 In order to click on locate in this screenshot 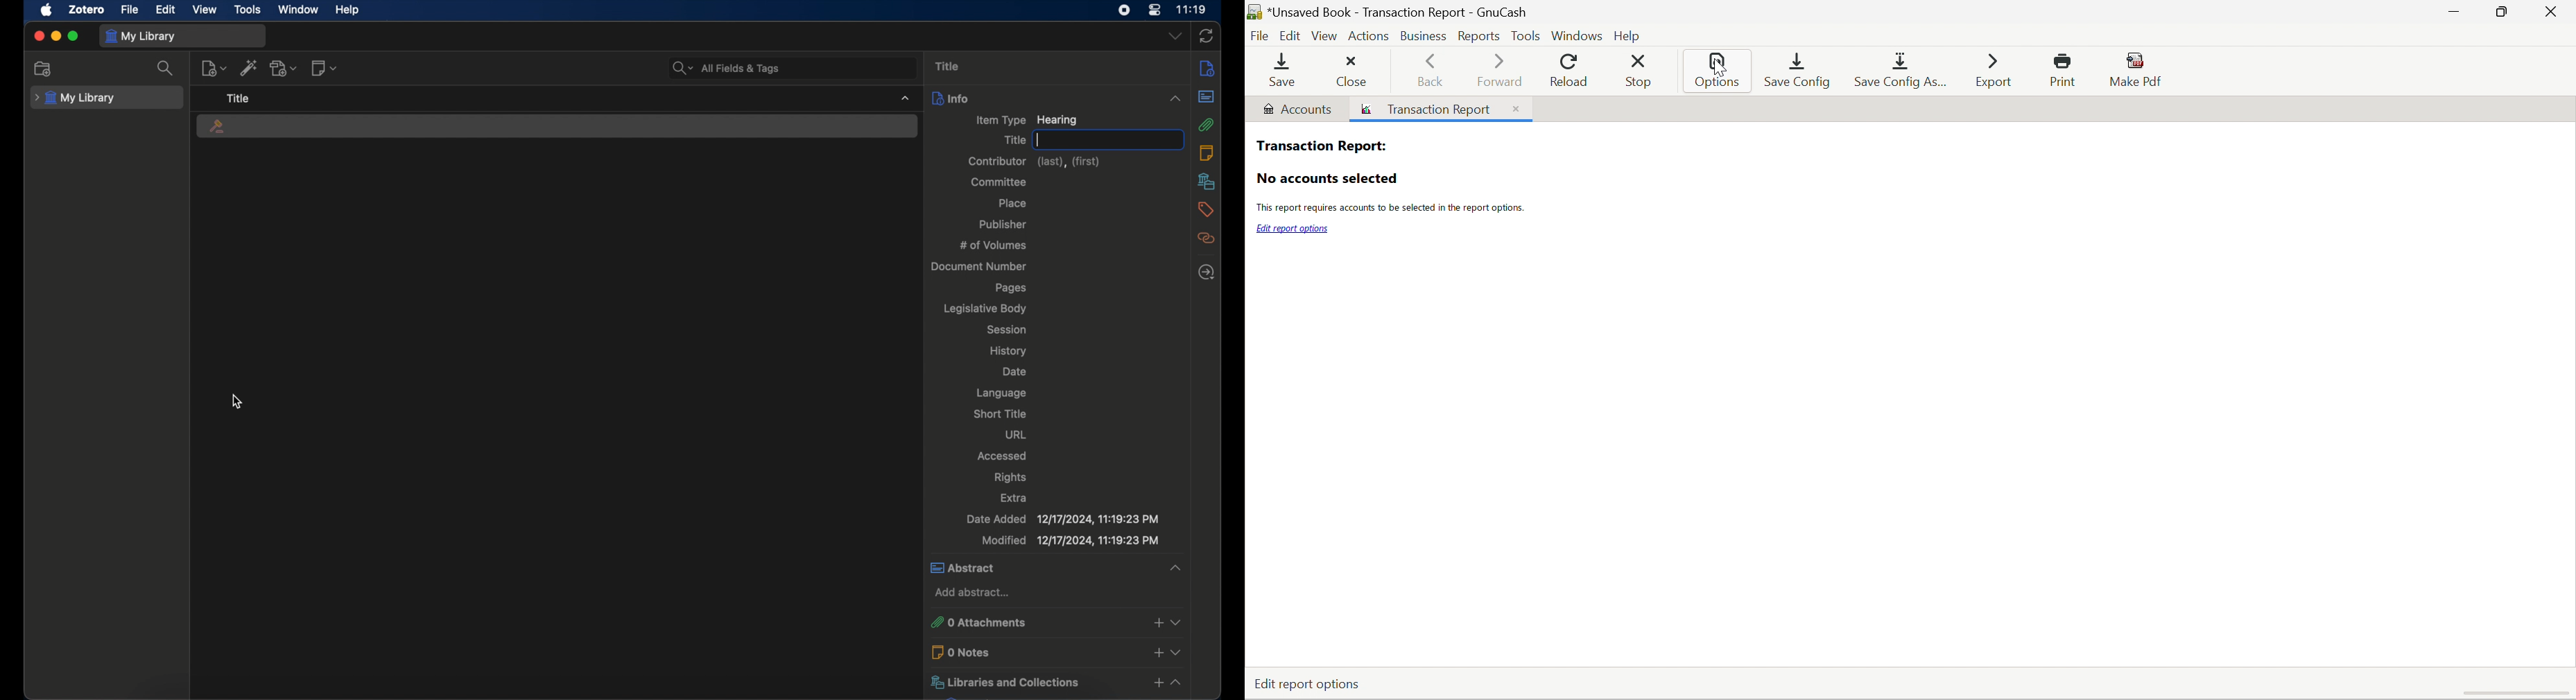, I will do `click(1207, 272)`.